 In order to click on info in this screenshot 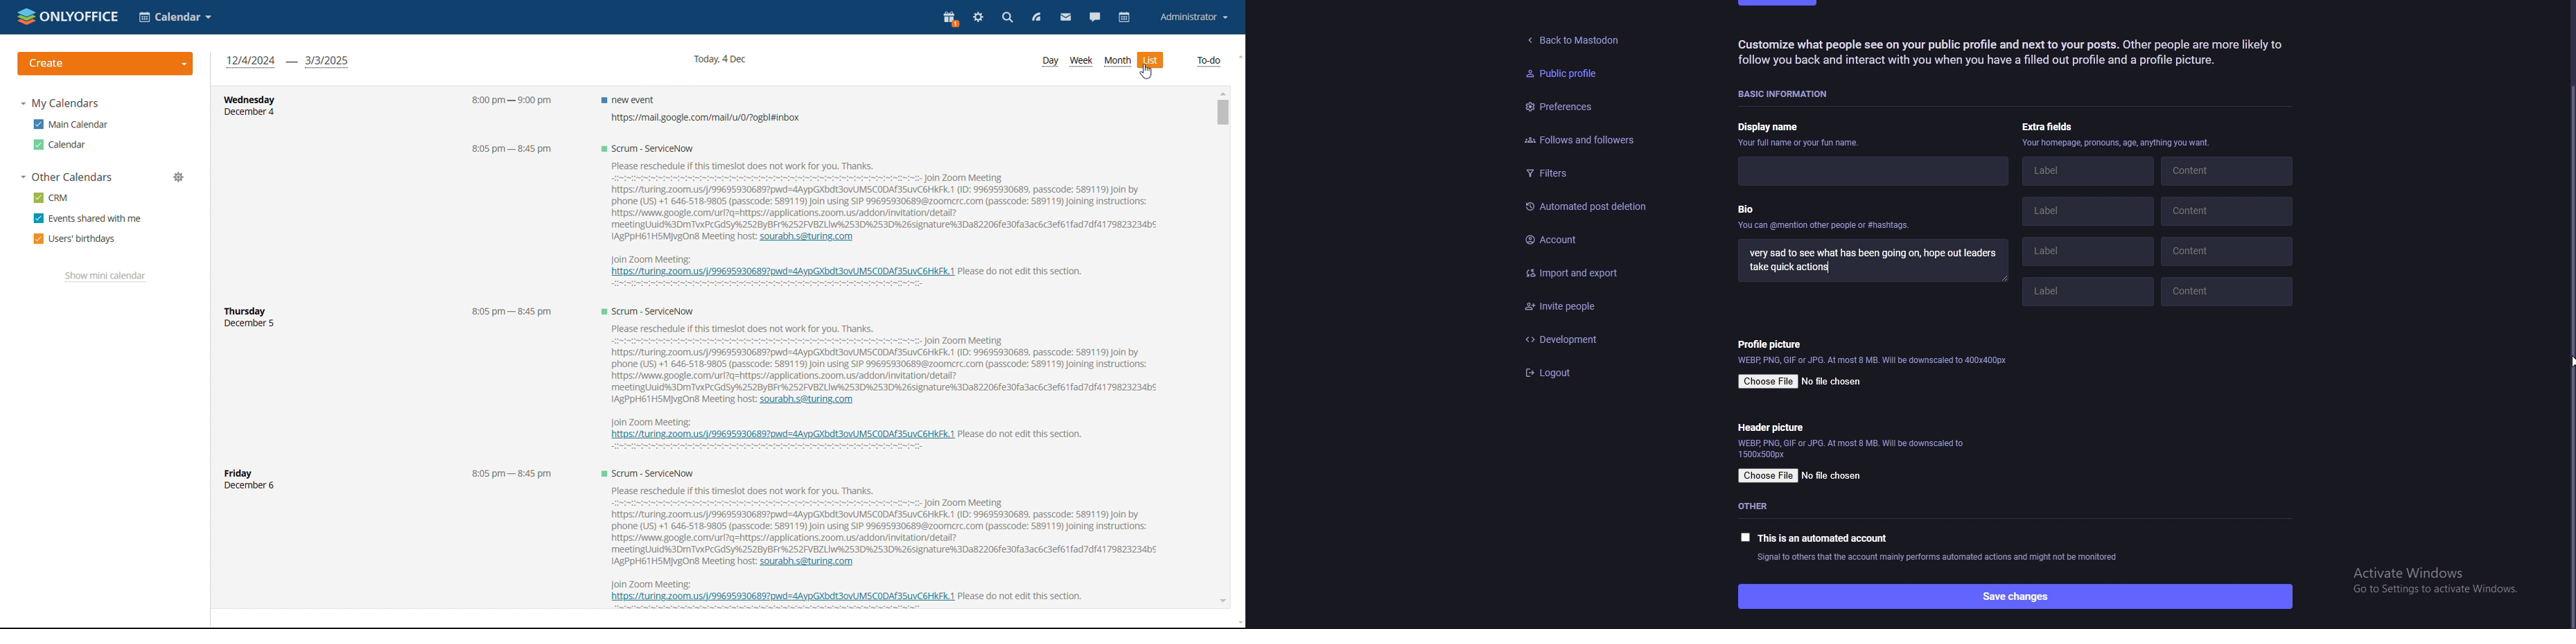, I will do `click(2117, 144)`.